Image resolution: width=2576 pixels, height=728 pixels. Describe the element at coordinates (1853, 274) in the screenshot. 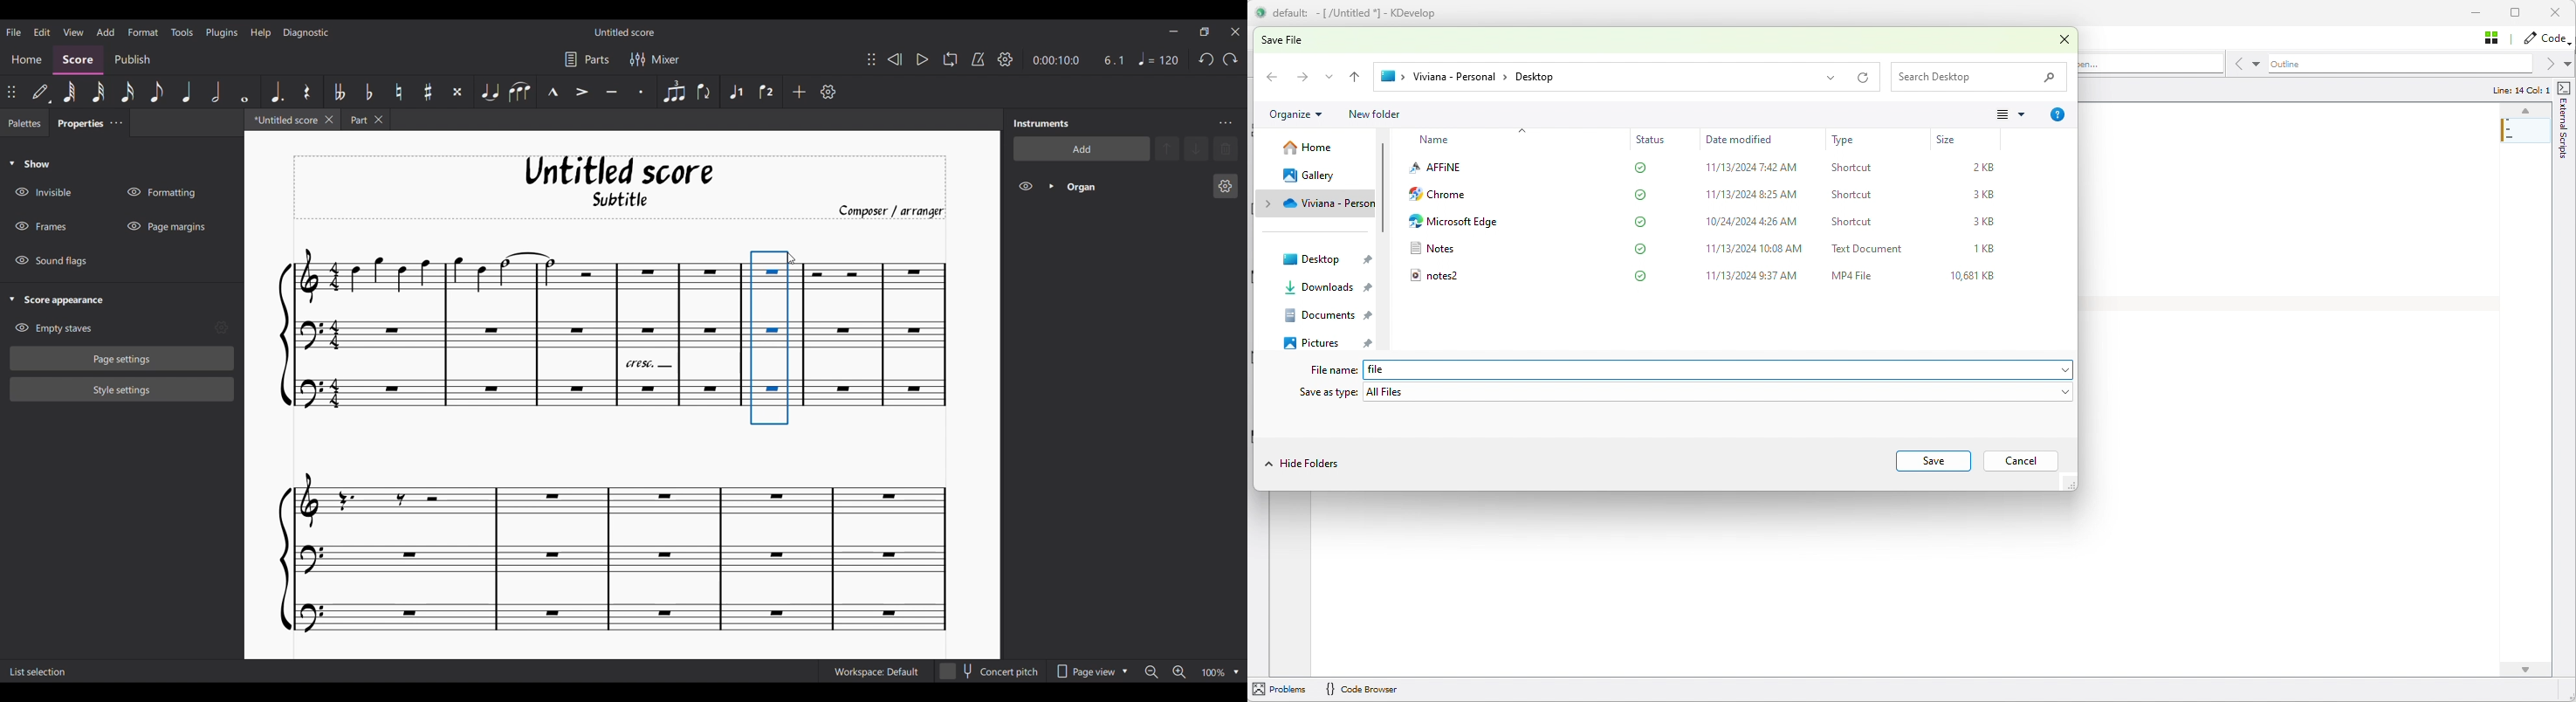

I see `MP4 File` at that location.